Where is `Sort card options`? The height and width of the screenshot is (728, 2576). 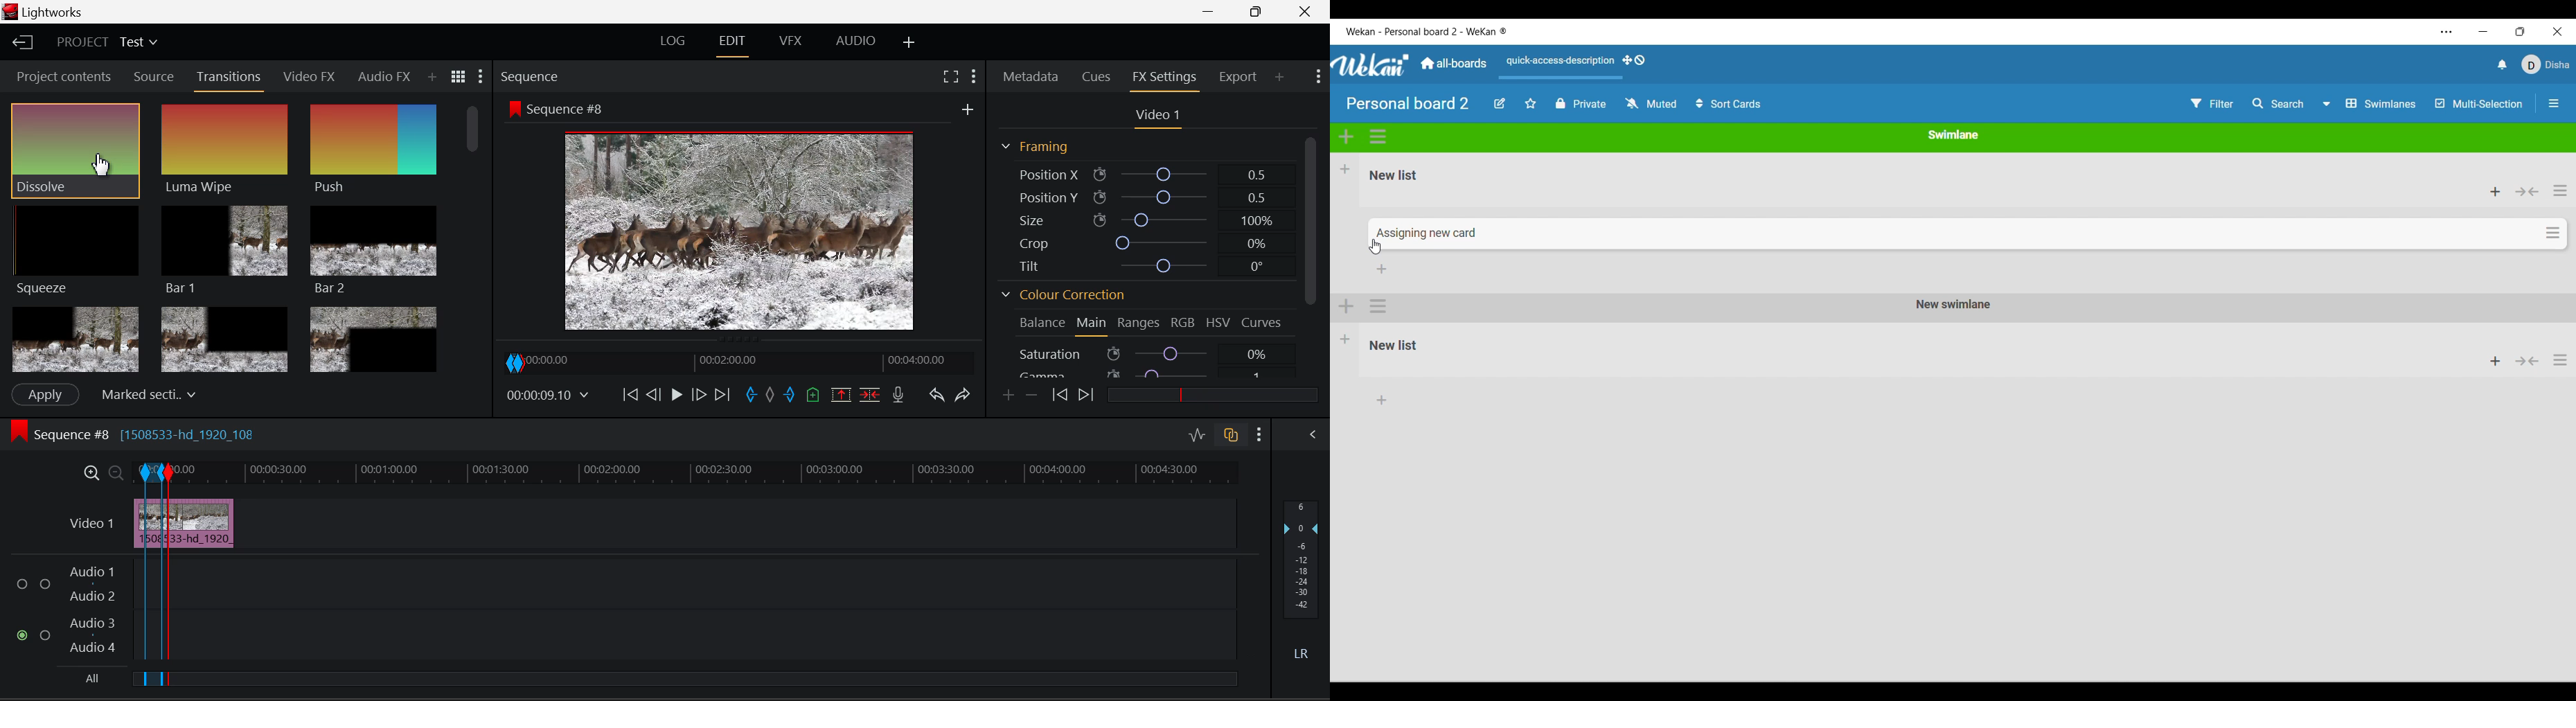 Sort card options is located at coordinates (1728, 103).